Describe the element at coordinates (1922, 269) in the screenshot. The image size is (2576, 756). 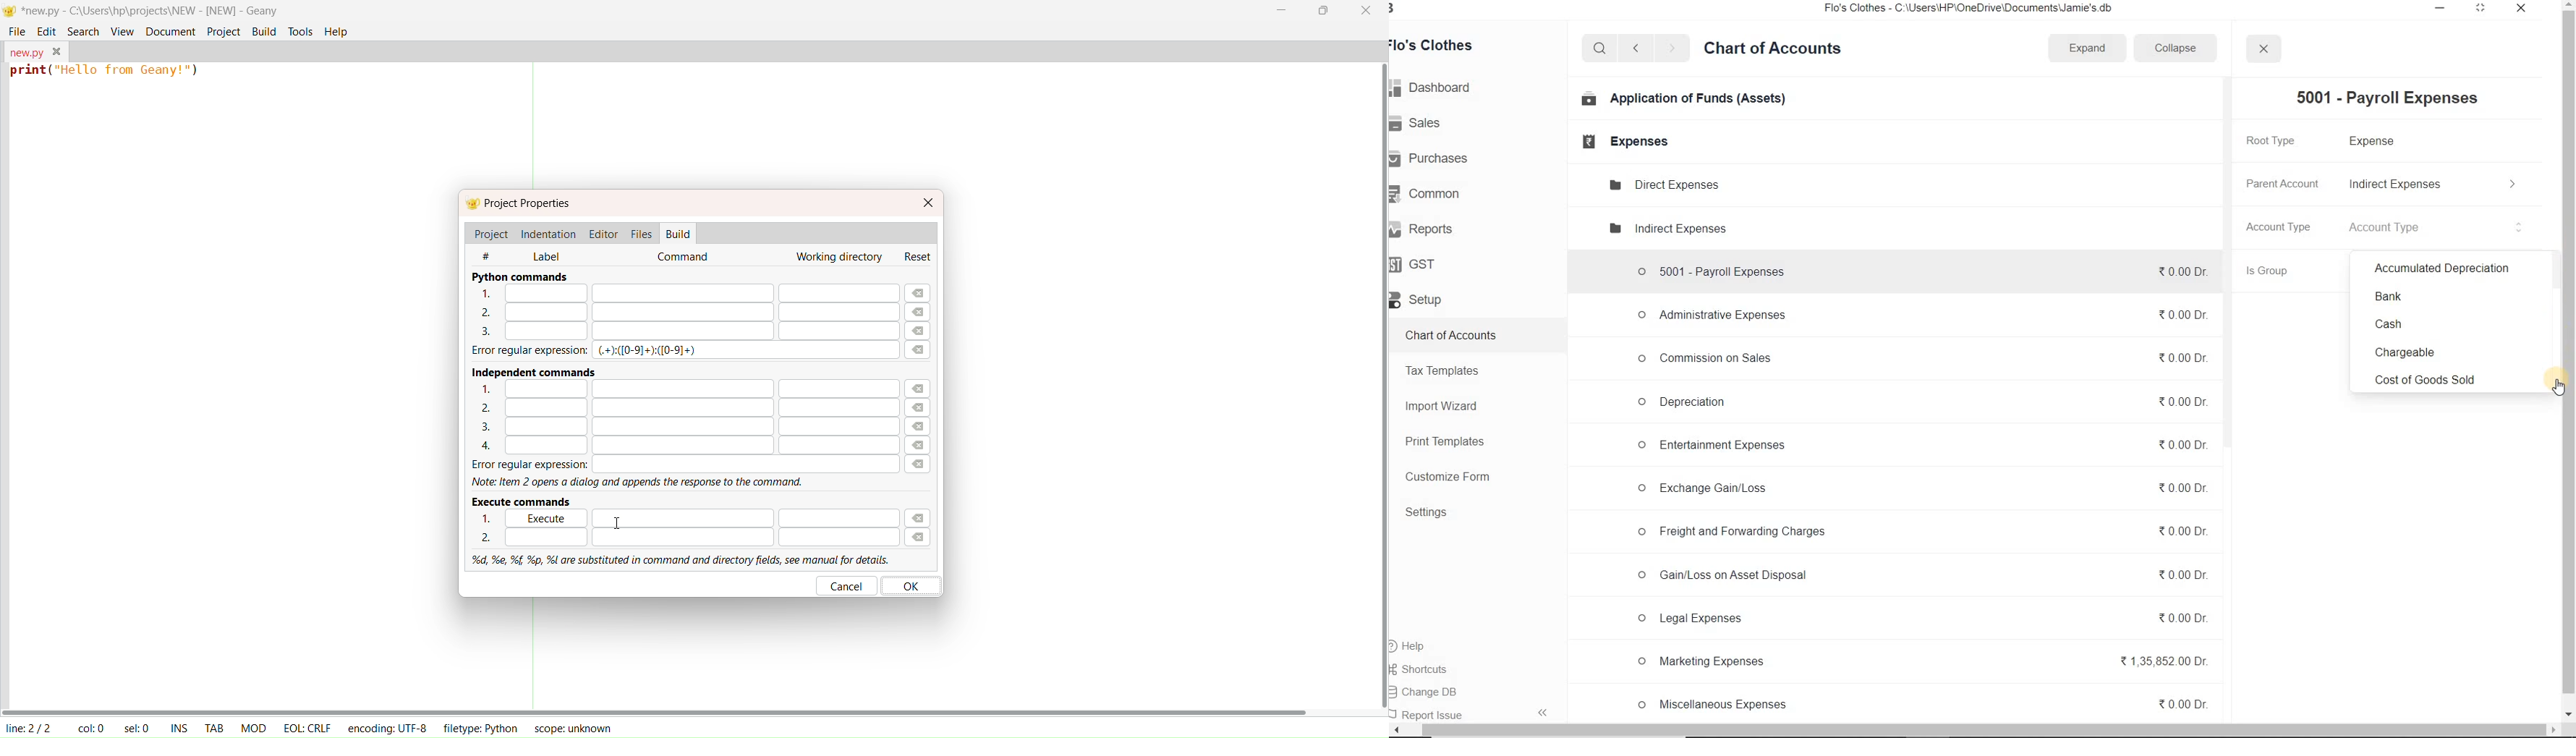
I see `5001 - Payroll Expenses 0.00 Dr` at that location.